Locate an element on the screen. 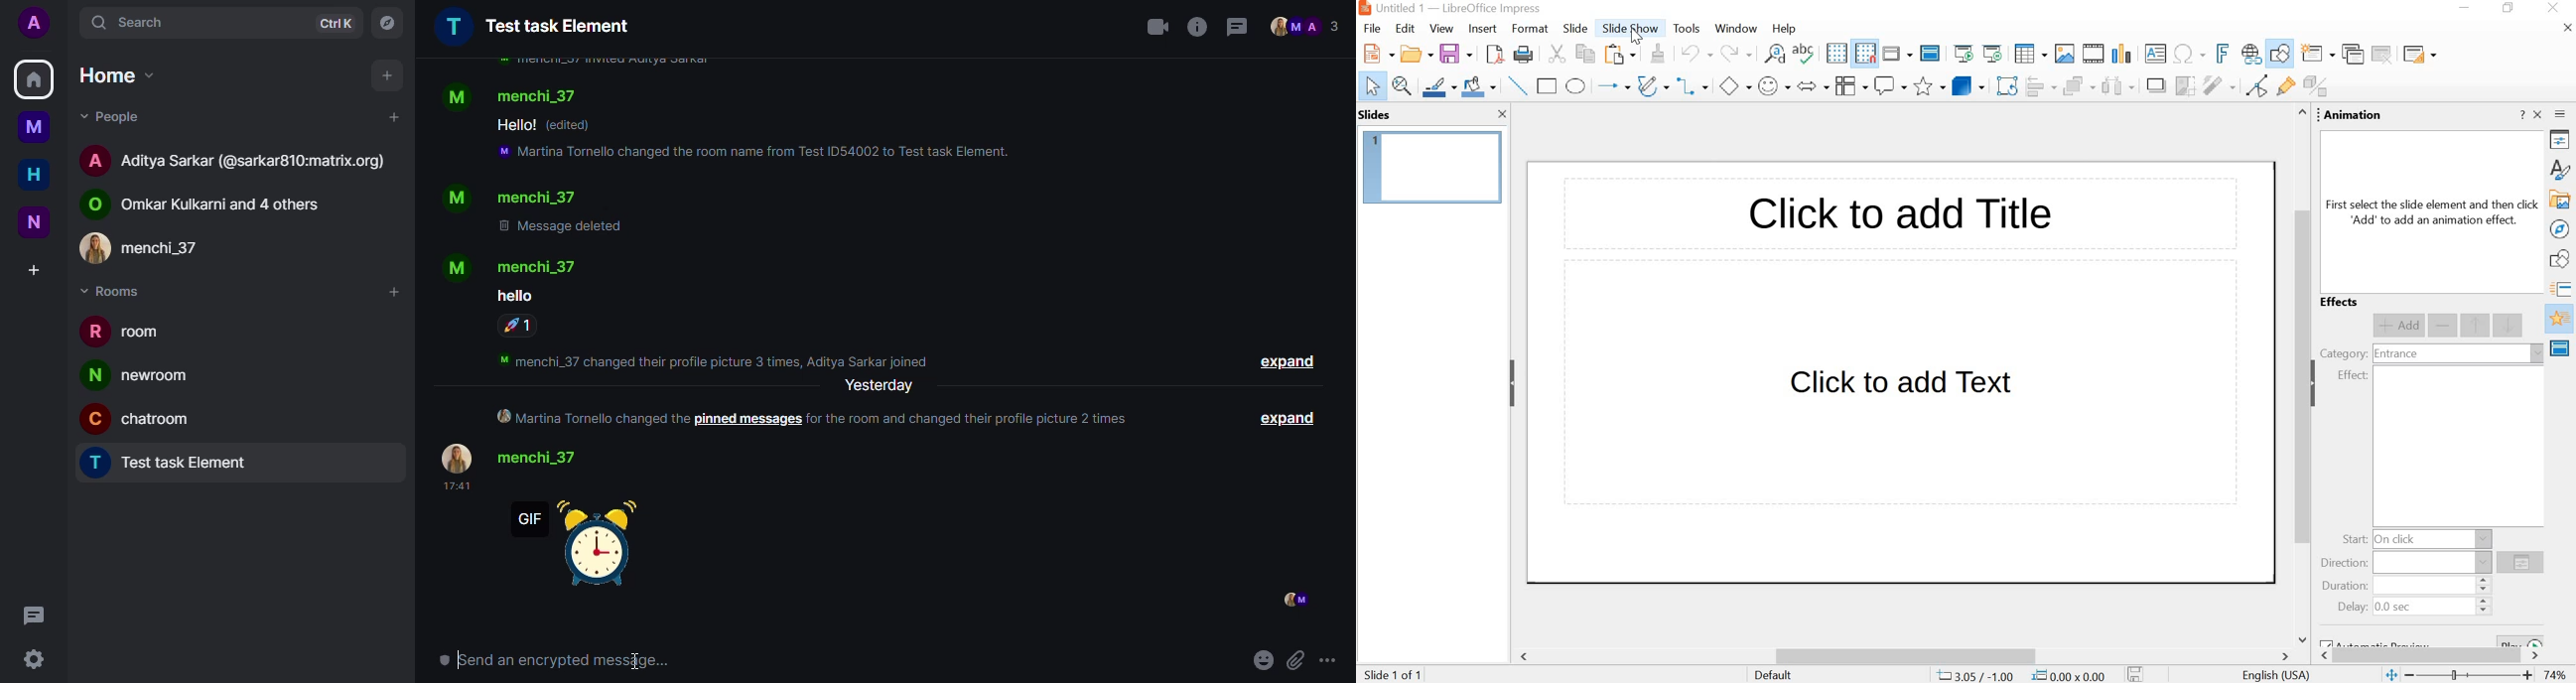 Image resolution: width=2576 pixels, height=700 pixels. undo is located at coordinates (1695, 52).